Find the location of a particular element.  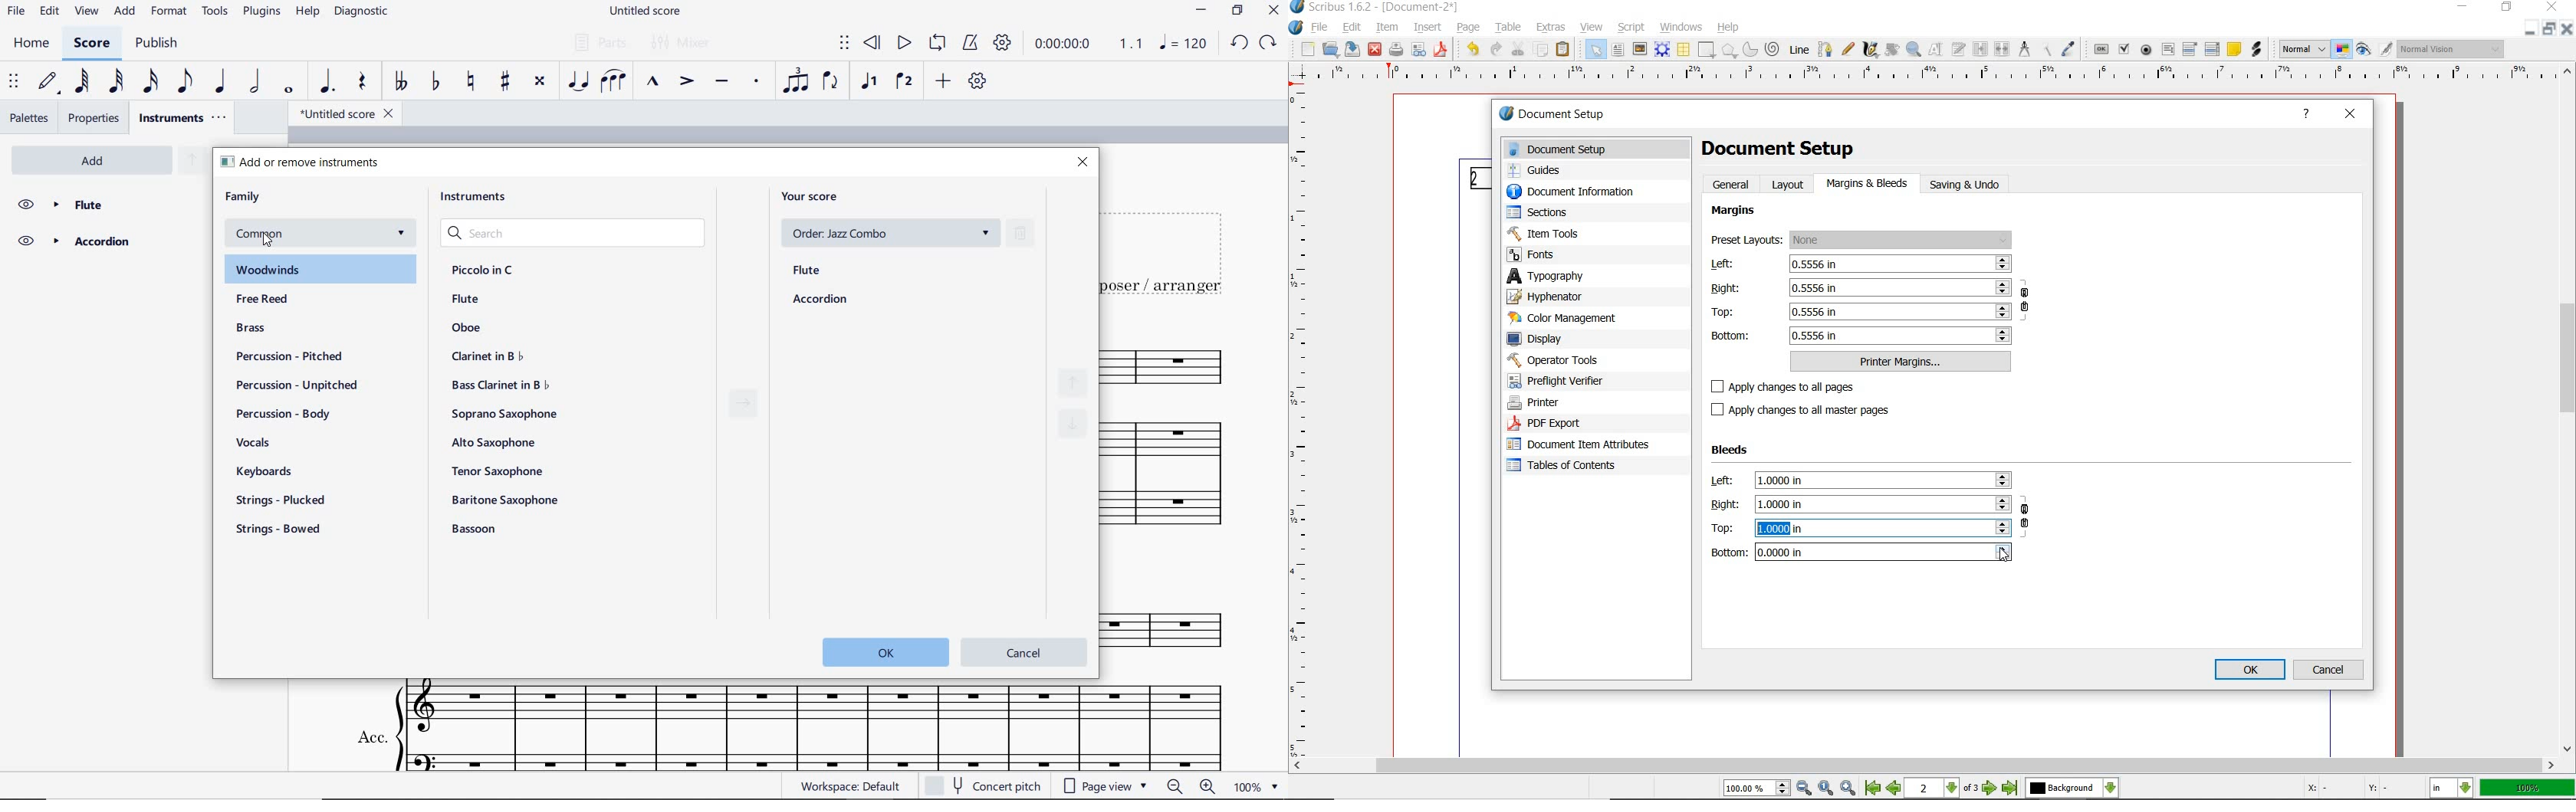

copy item properties is located at coordinates (2047, 51).